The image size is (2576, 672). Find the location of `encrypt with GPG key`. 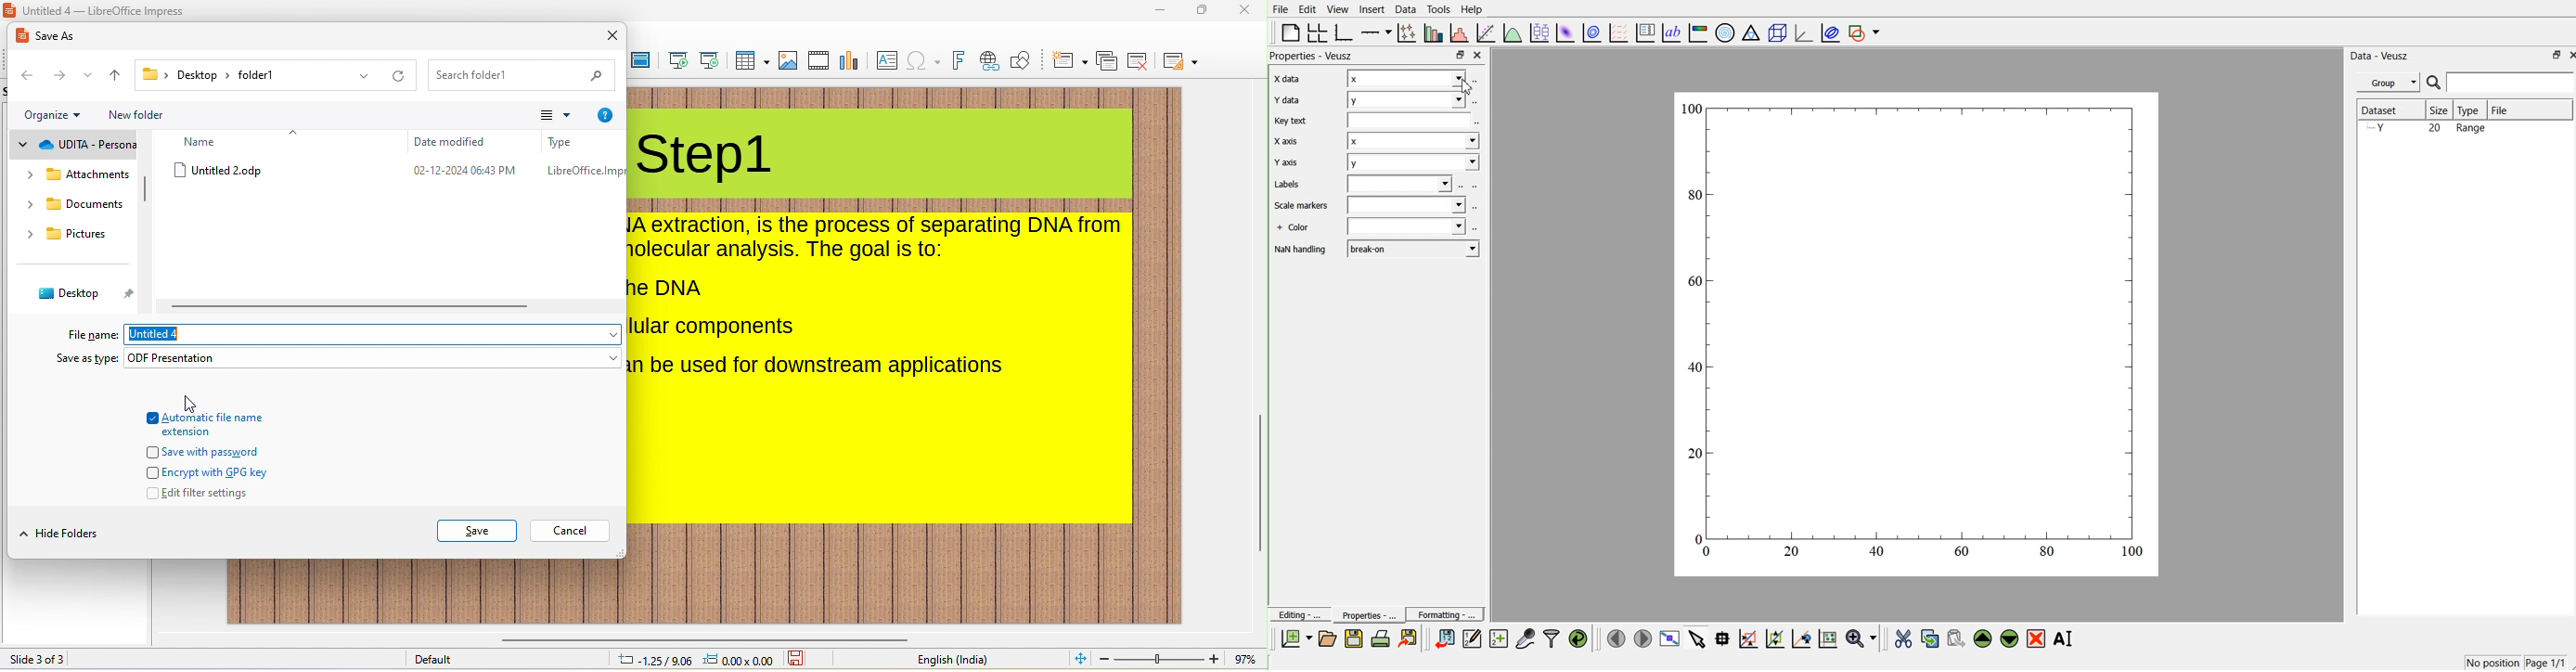

encrypt with GPG key is located at coordinates (225, 472).